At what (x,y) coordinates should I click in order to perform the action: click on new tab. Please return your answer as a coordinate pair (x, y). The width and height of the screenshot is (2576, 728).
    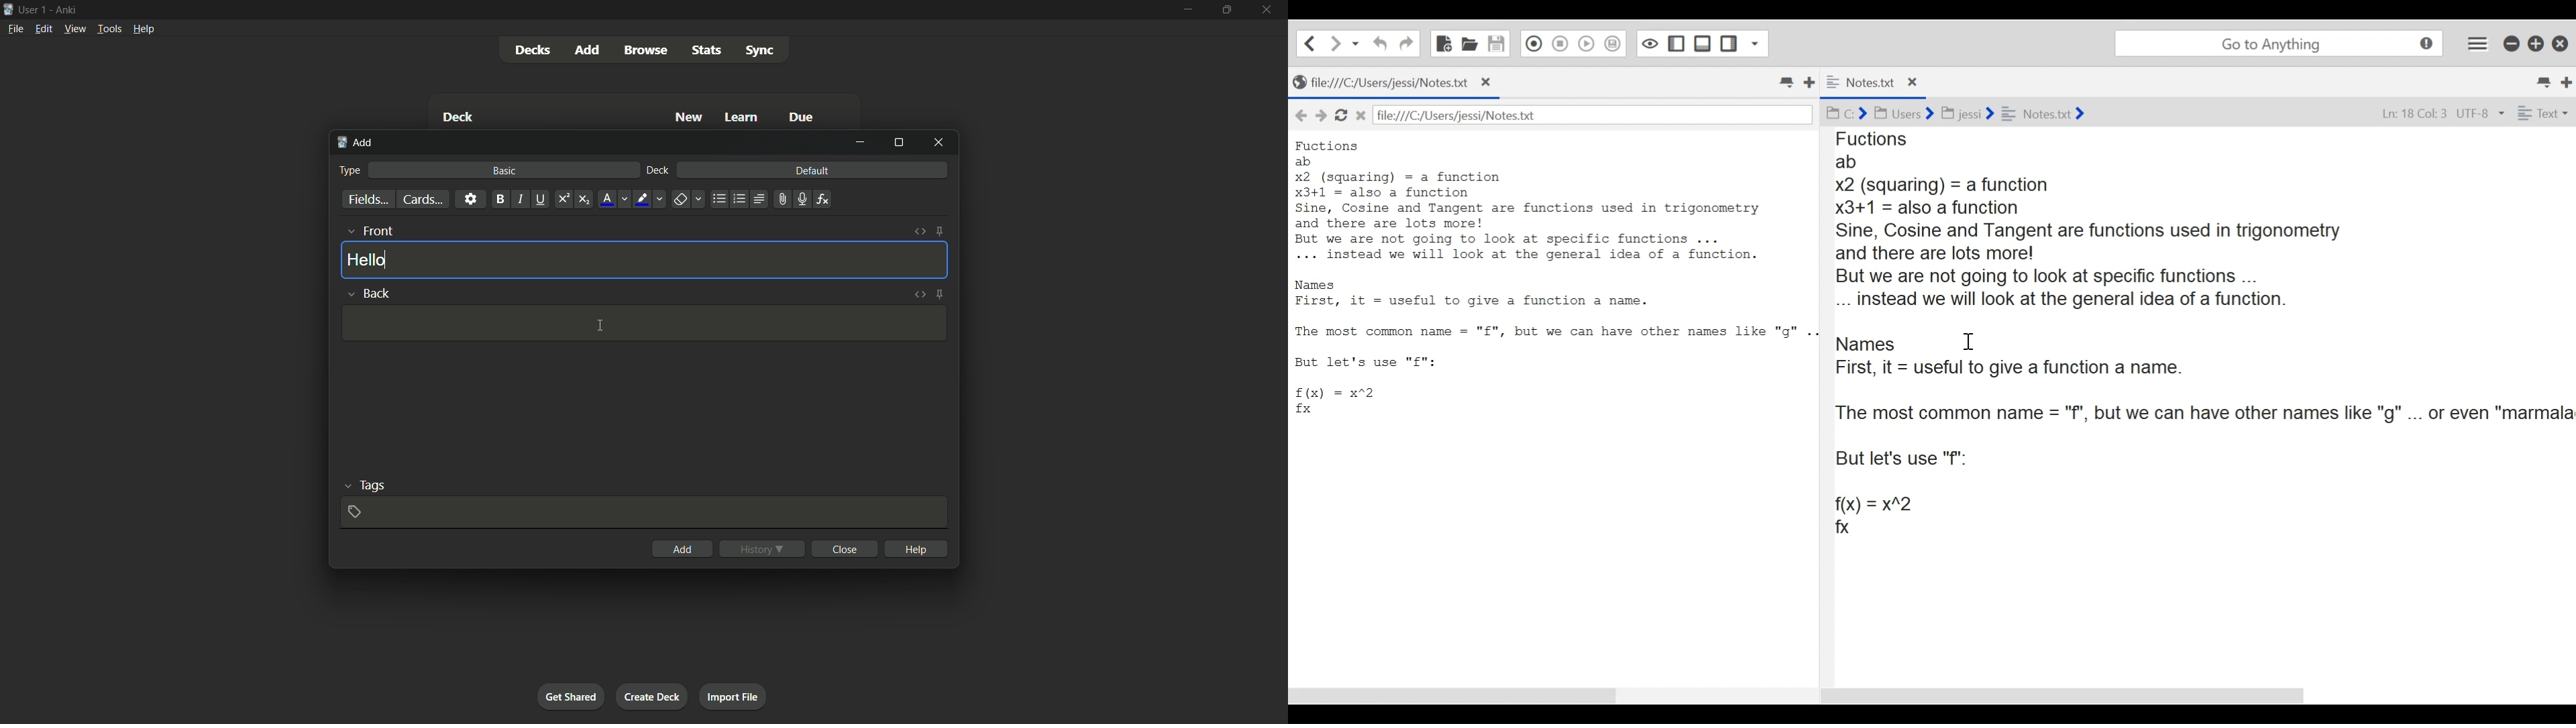
    Looking at the image, I should click on (2566, 82).